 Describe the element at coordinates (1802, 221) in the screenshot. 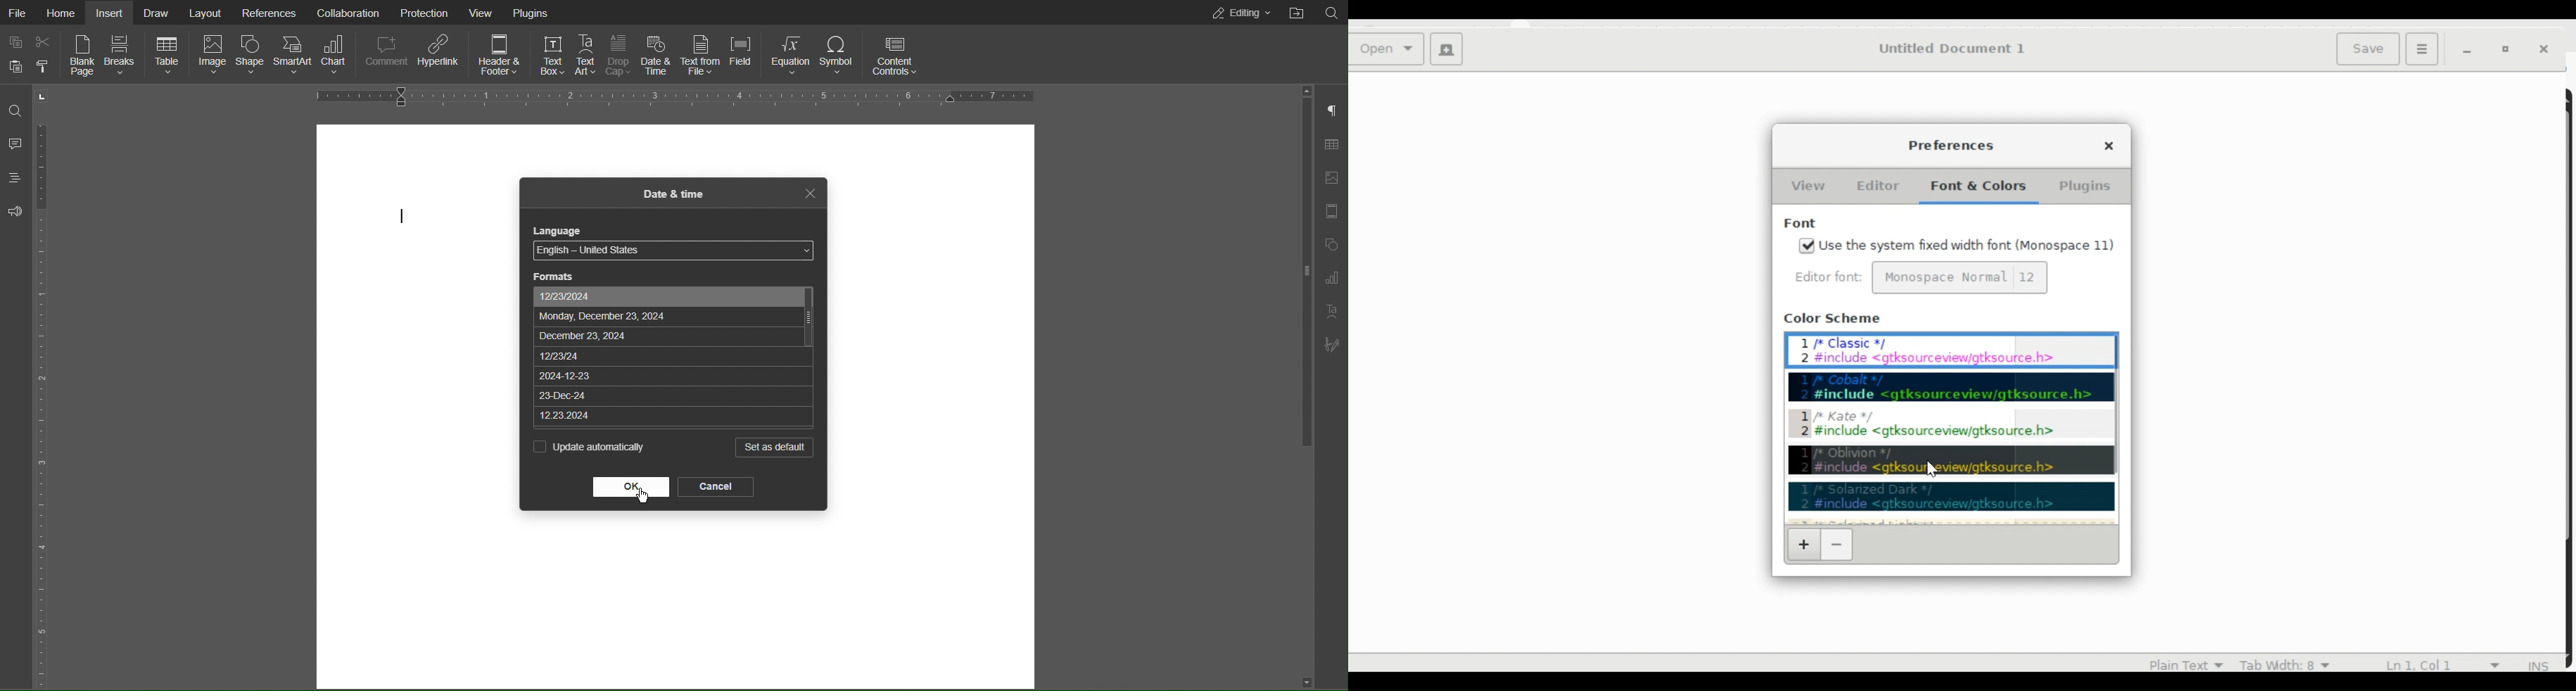

I see `Font` at that location.